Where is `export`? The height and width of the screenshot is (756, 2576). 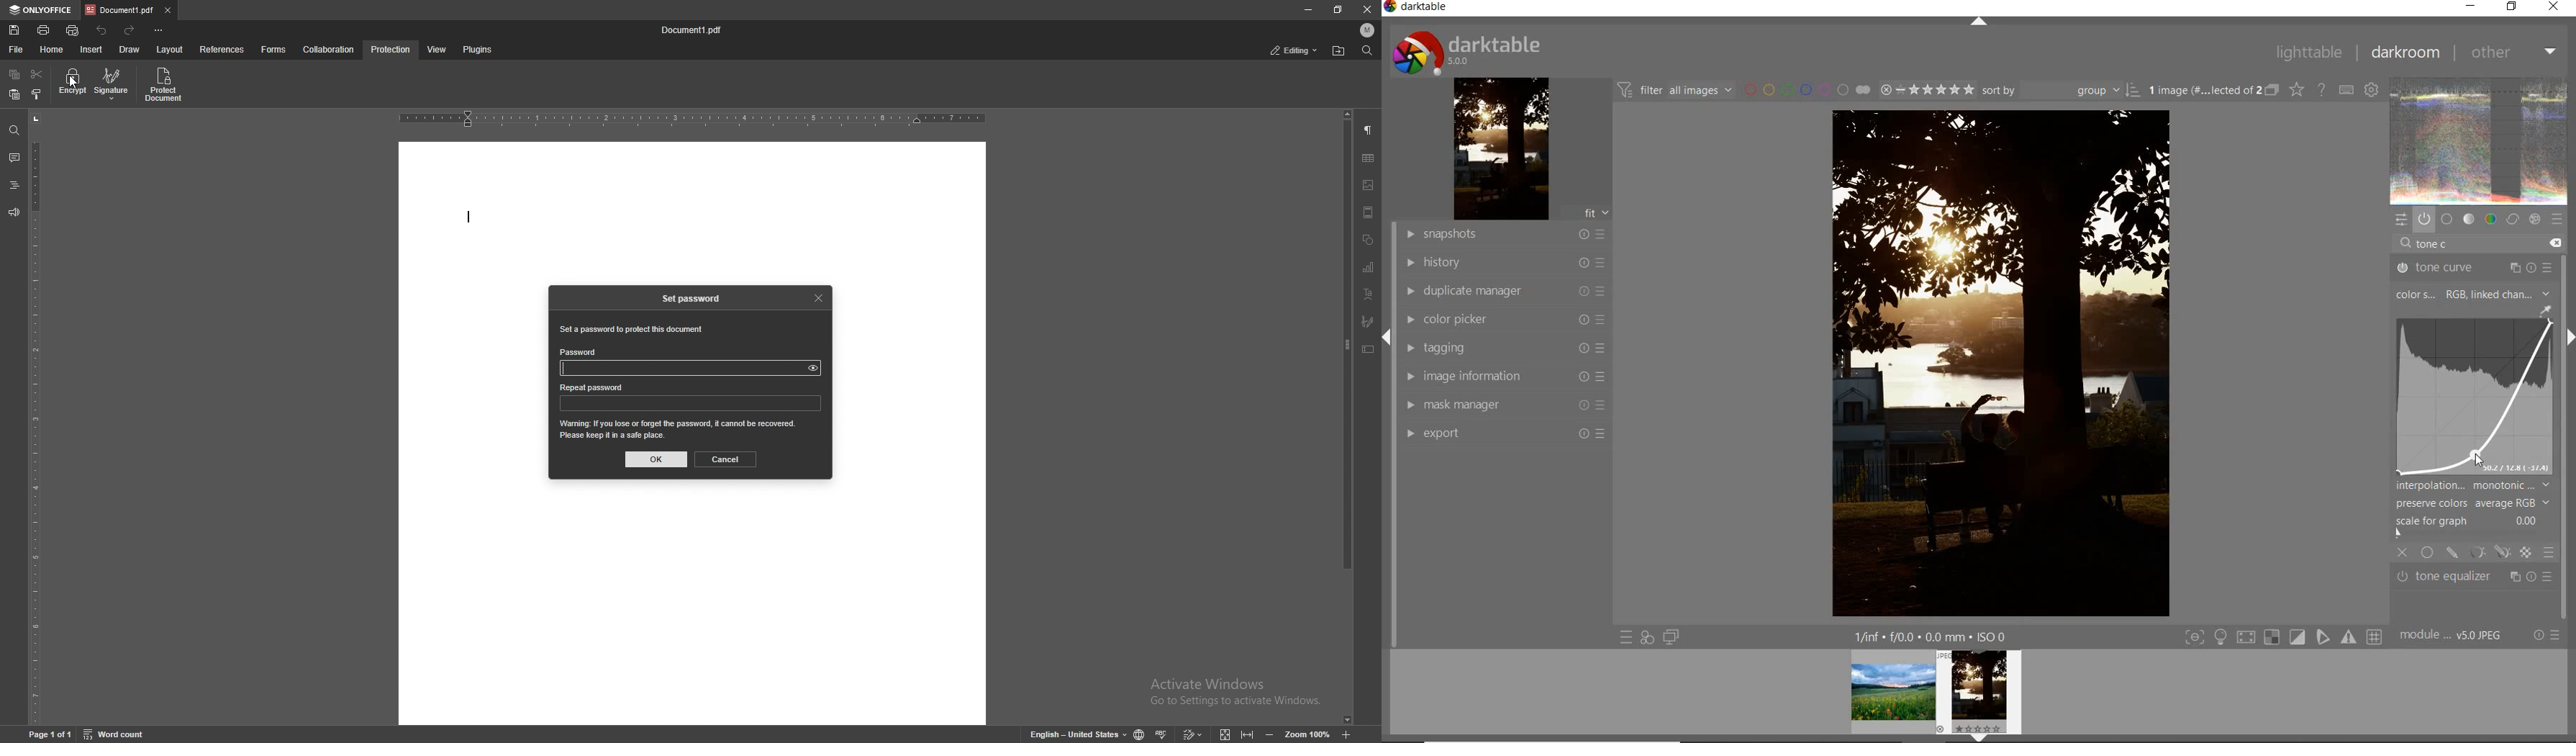
export is located at coordinates (1503, 435).